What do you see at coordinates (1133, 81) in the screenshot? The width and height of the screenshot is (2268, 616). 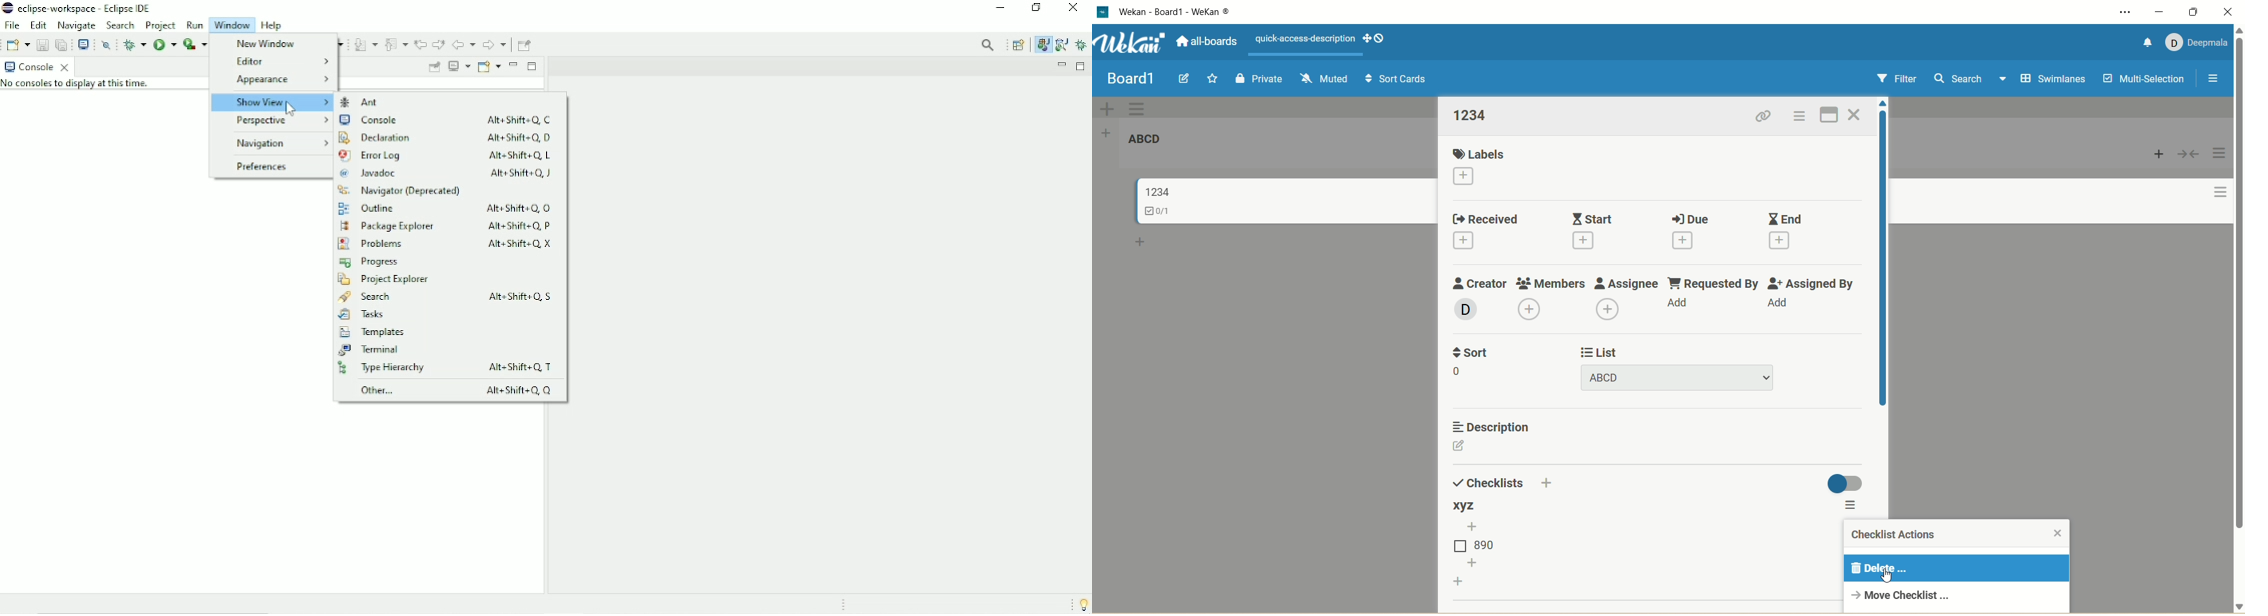 I see `board1` at bounding box center [1133, 81].